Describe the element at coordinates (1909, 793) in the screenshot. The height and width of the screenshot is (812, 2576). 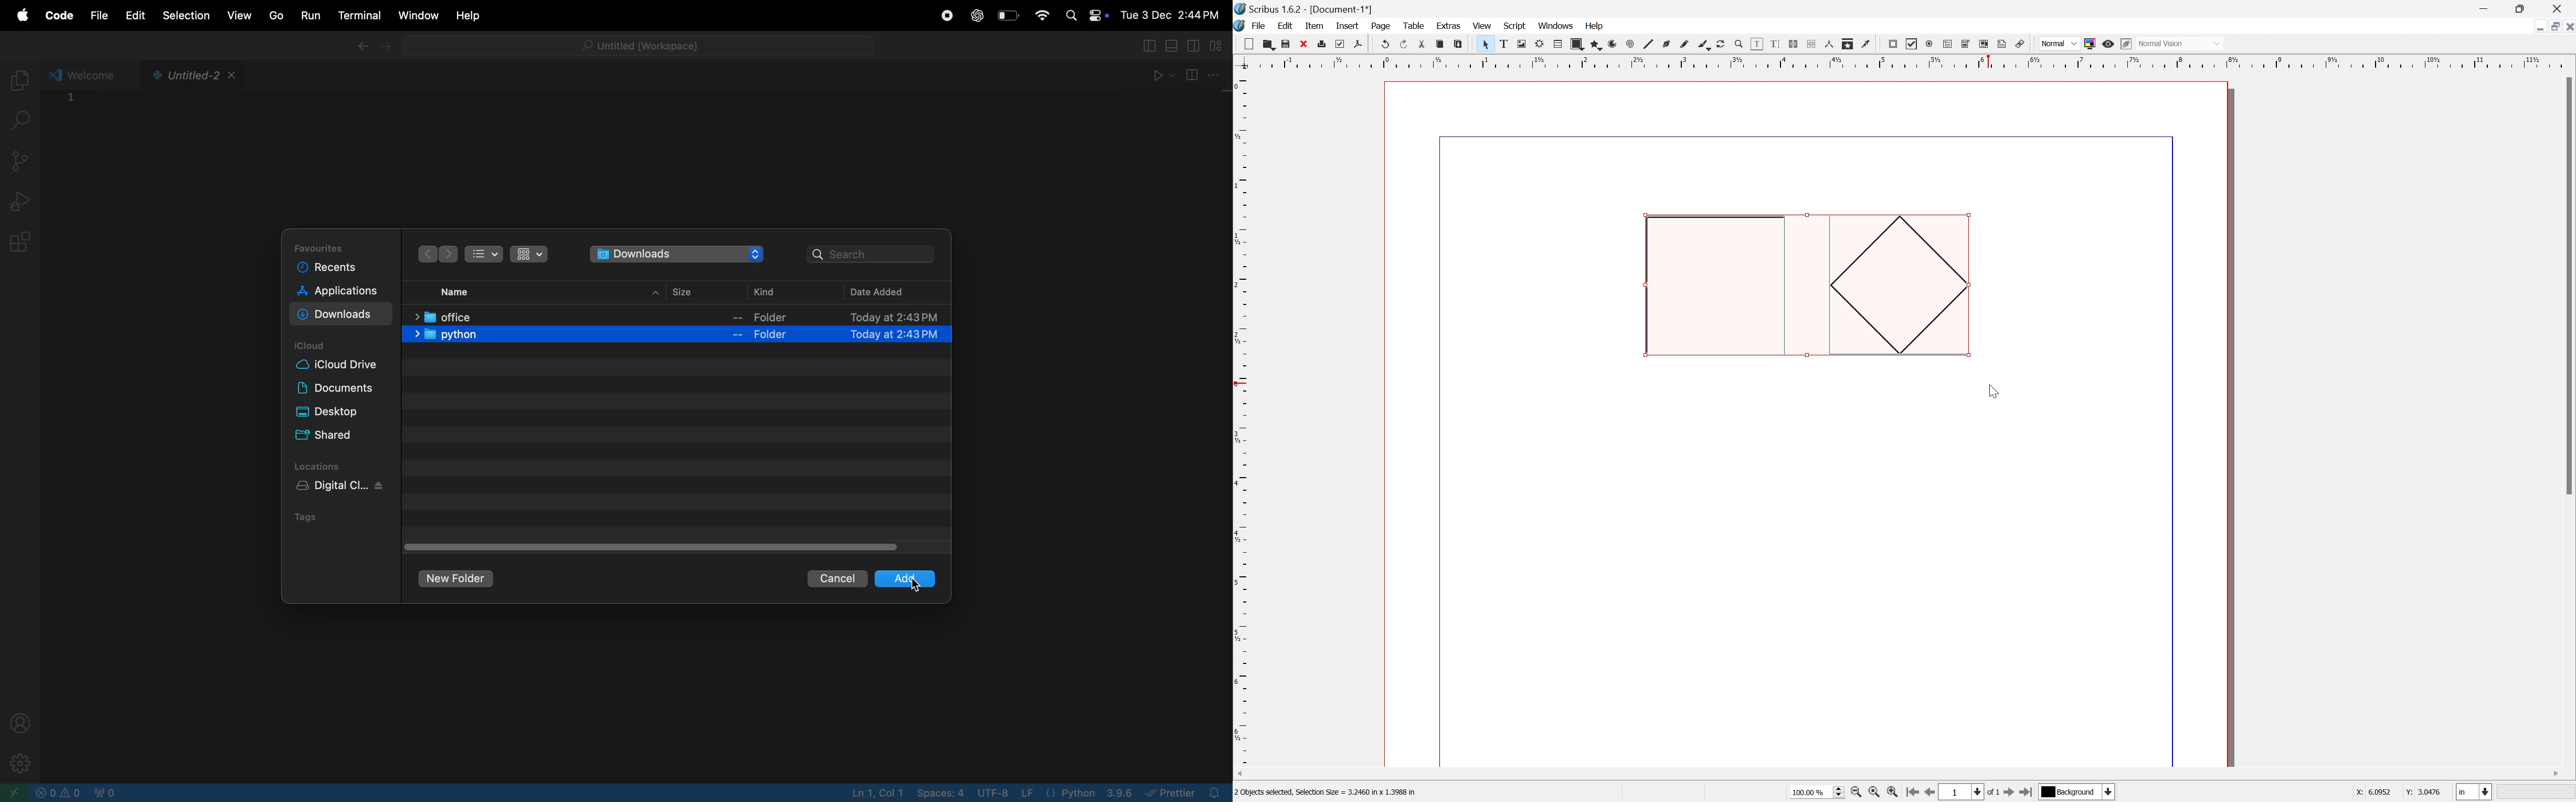
I see `Go to first page` at that location.